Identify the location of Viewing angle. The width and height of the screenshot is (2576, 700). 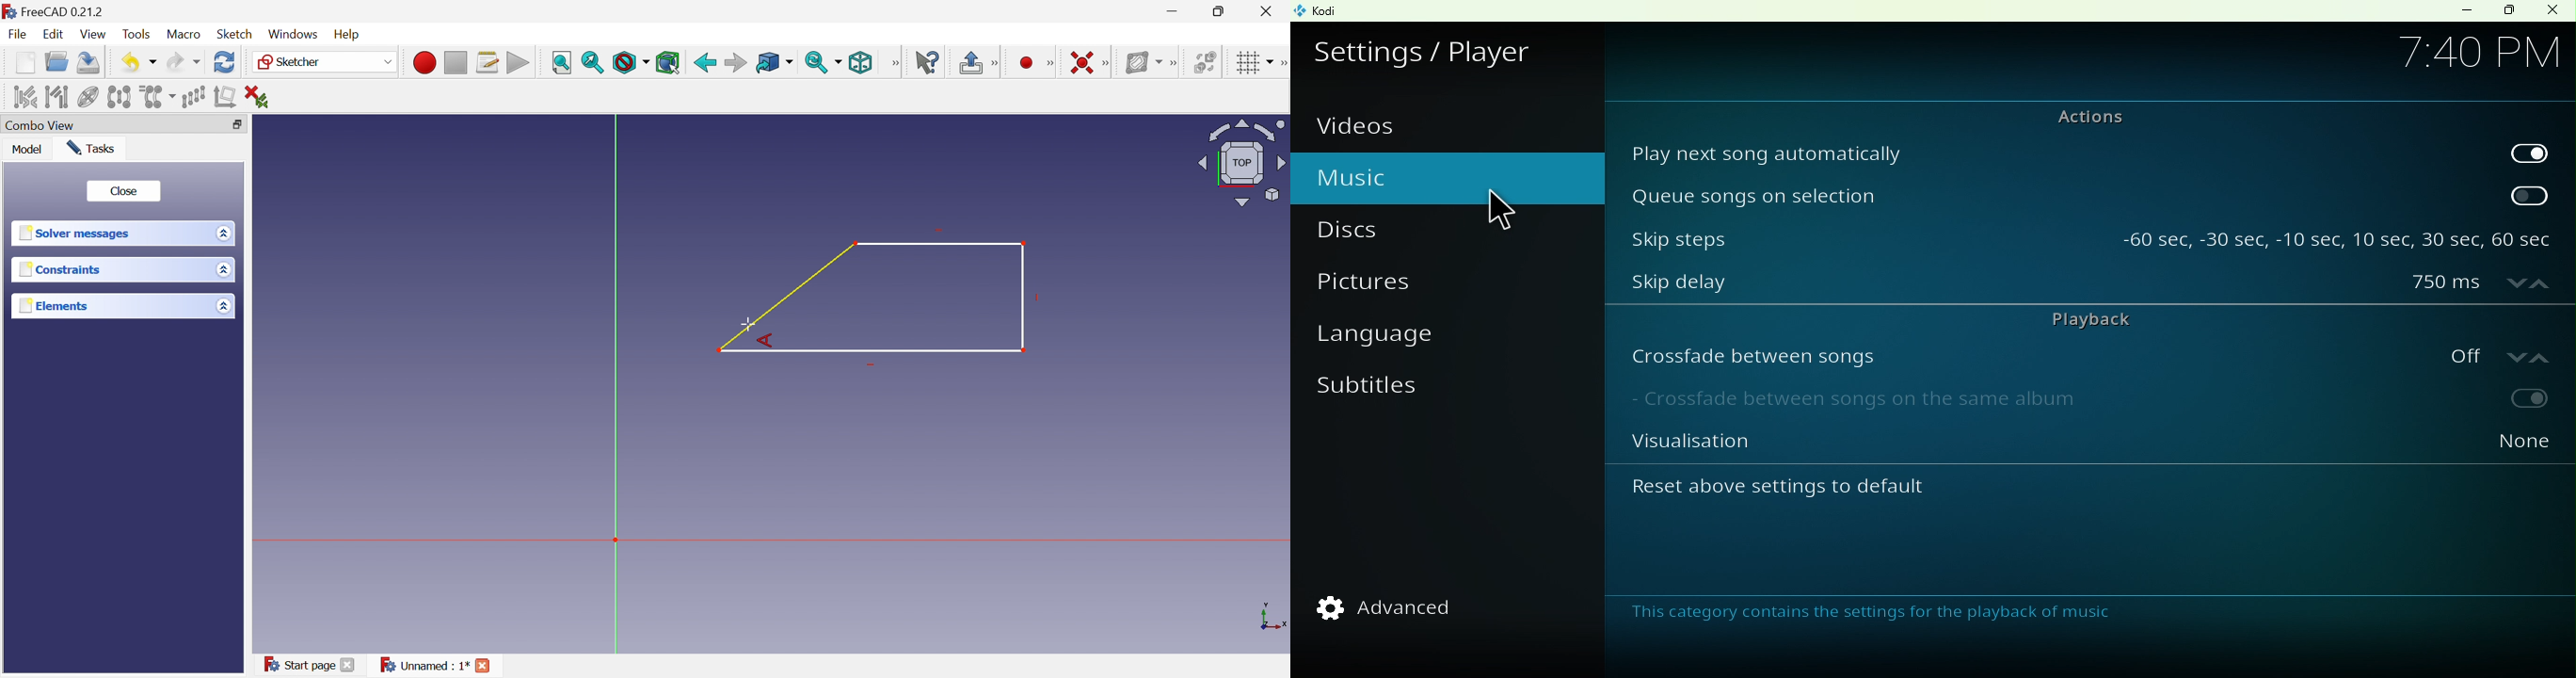
(1242, 161).